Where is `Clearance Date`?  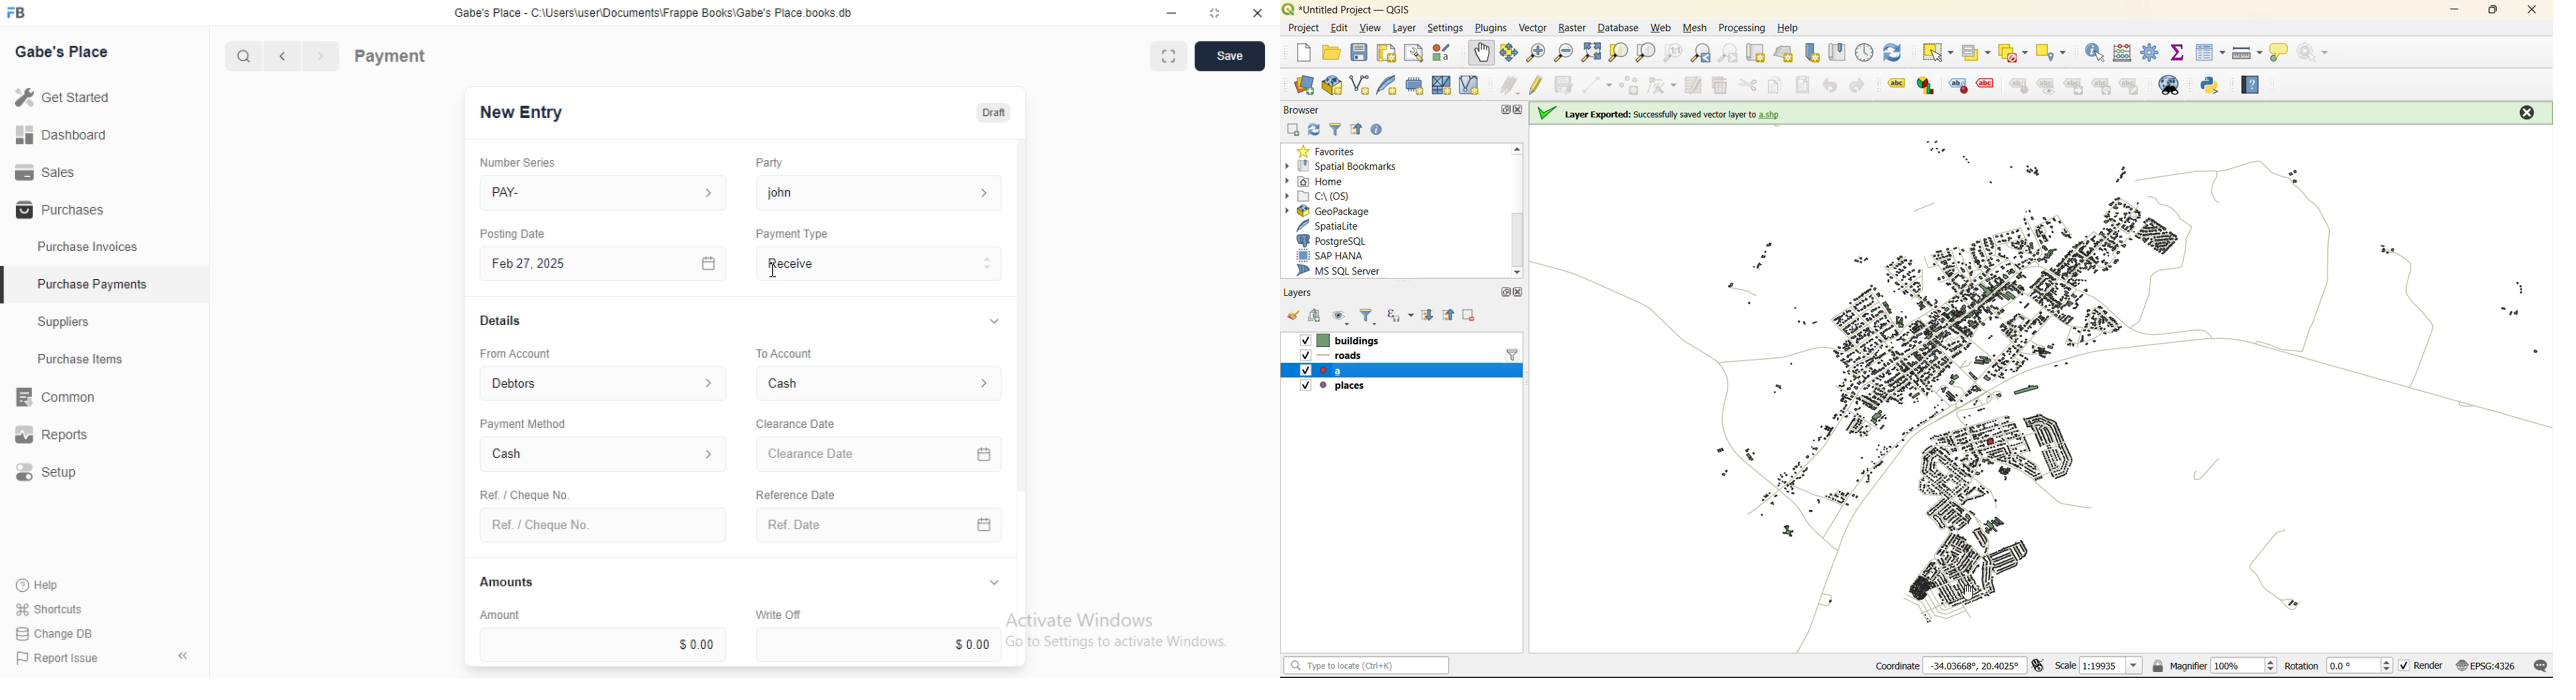
Clearance Date is located at coordinates (794, 424).